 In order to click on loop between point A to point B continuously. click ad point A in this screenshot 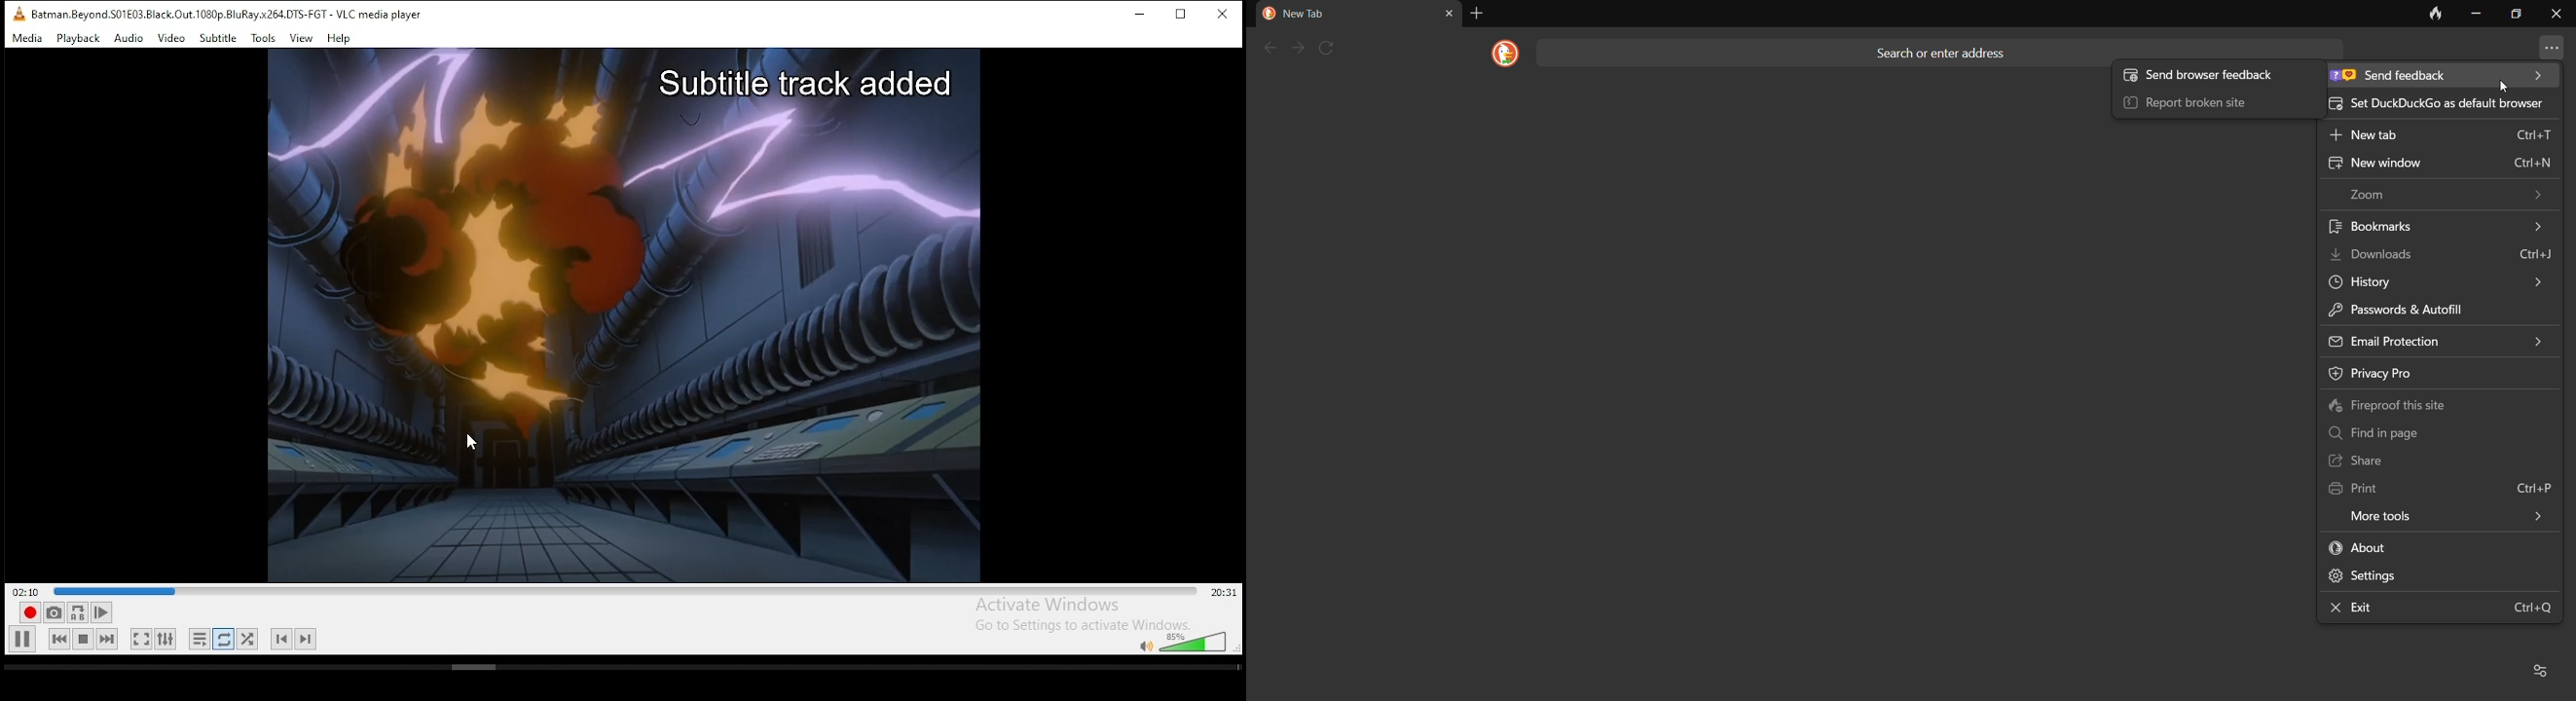, I will do `click(78, 612)`.